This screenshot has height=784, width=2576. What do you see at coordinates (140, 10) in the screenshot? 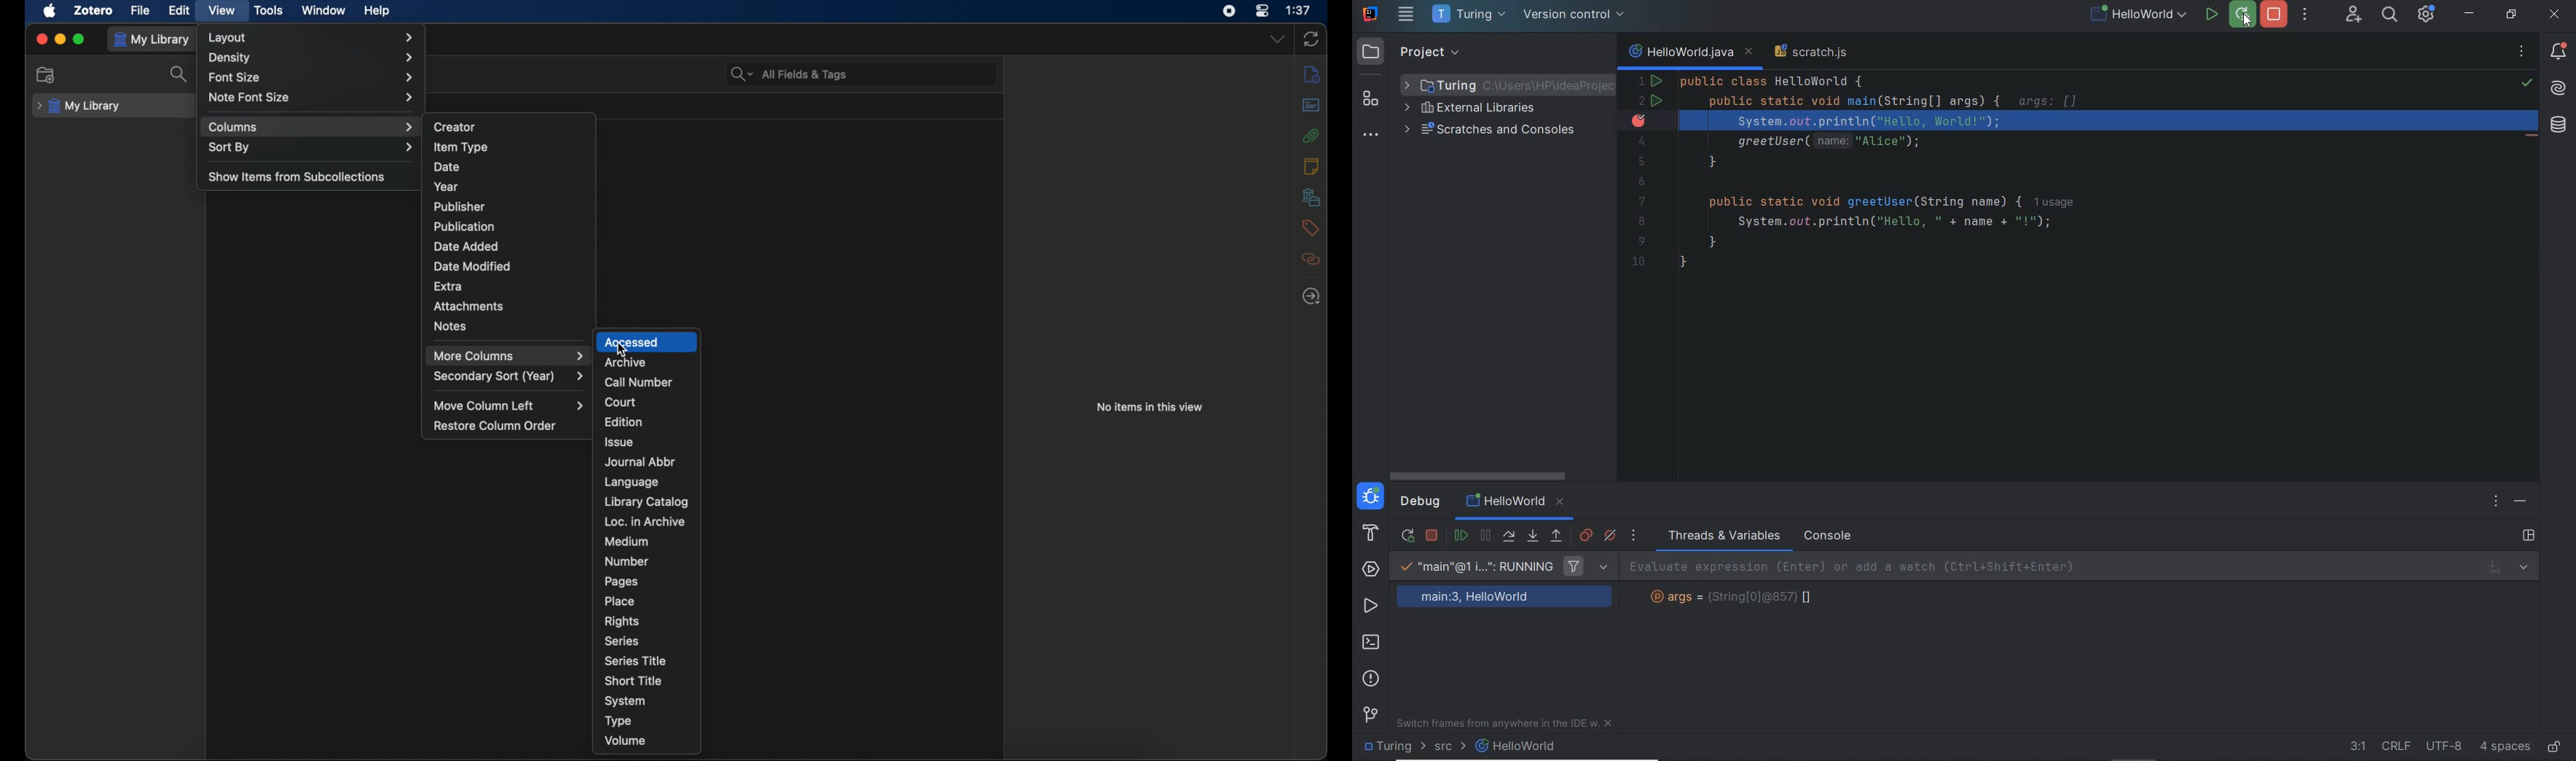
I see `file` at bounding box center [140, 10].